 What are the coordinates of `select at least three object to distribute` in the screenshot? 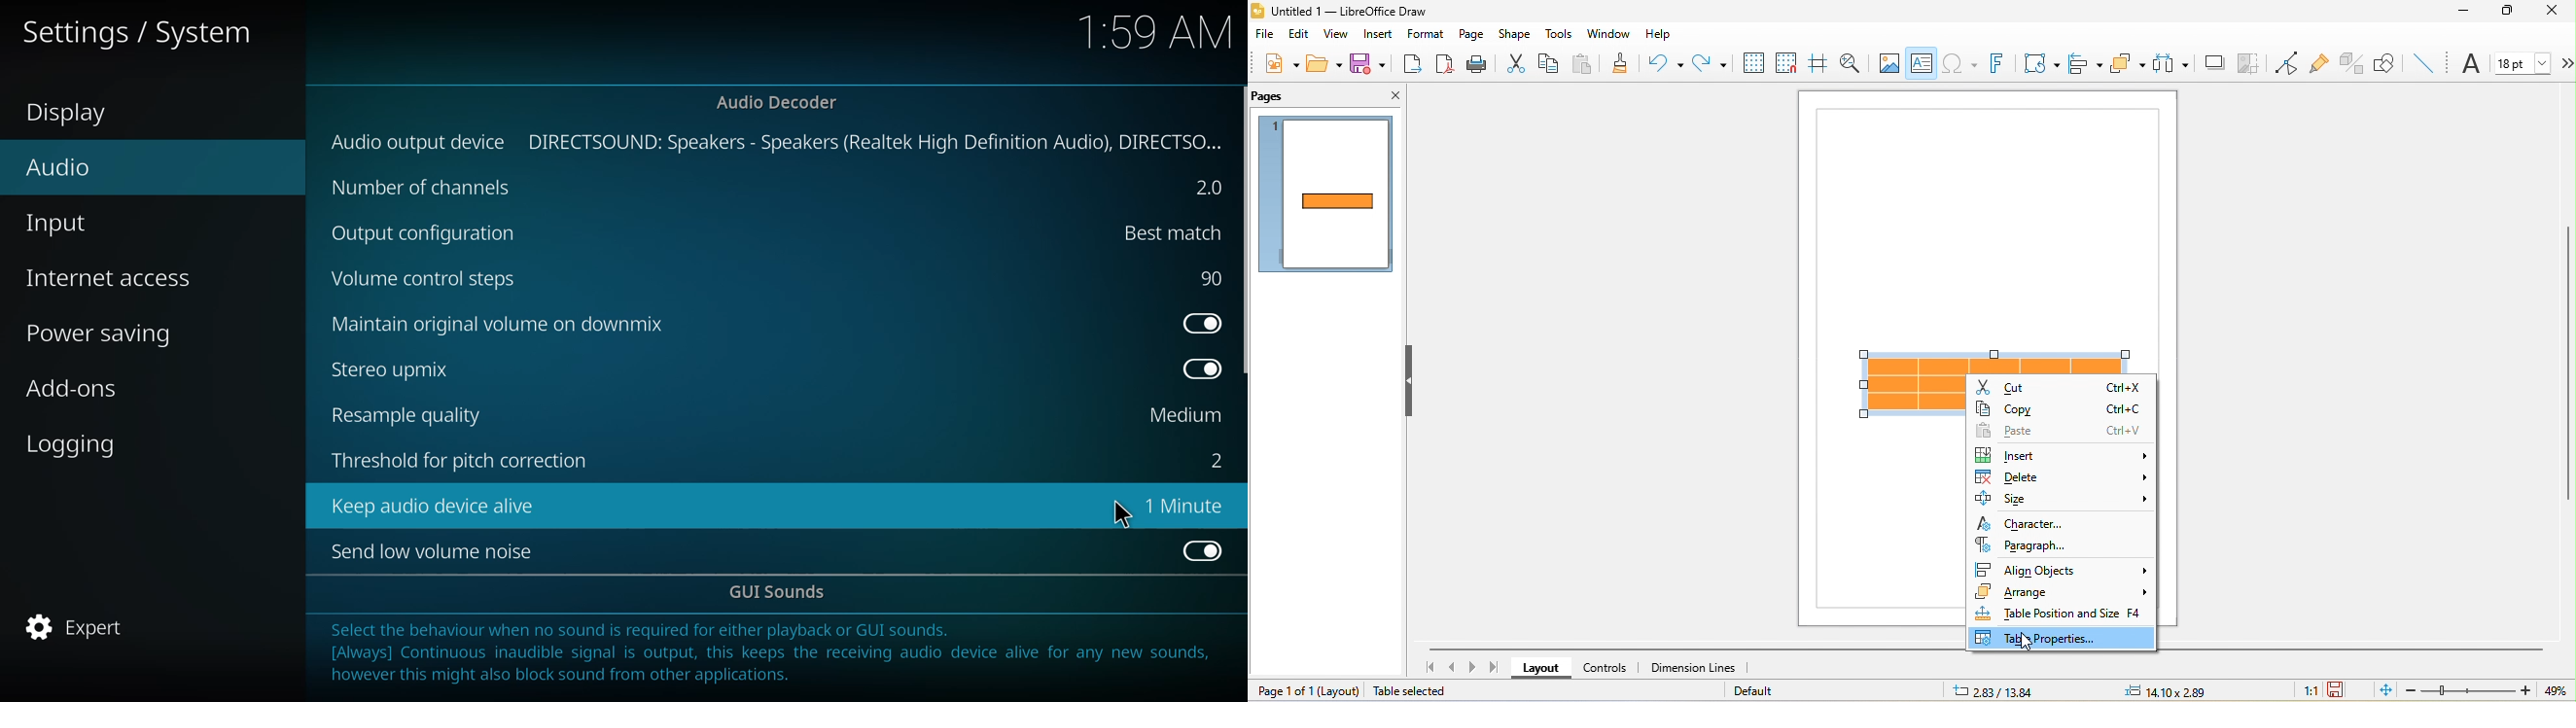 It's located at (2171, 62).